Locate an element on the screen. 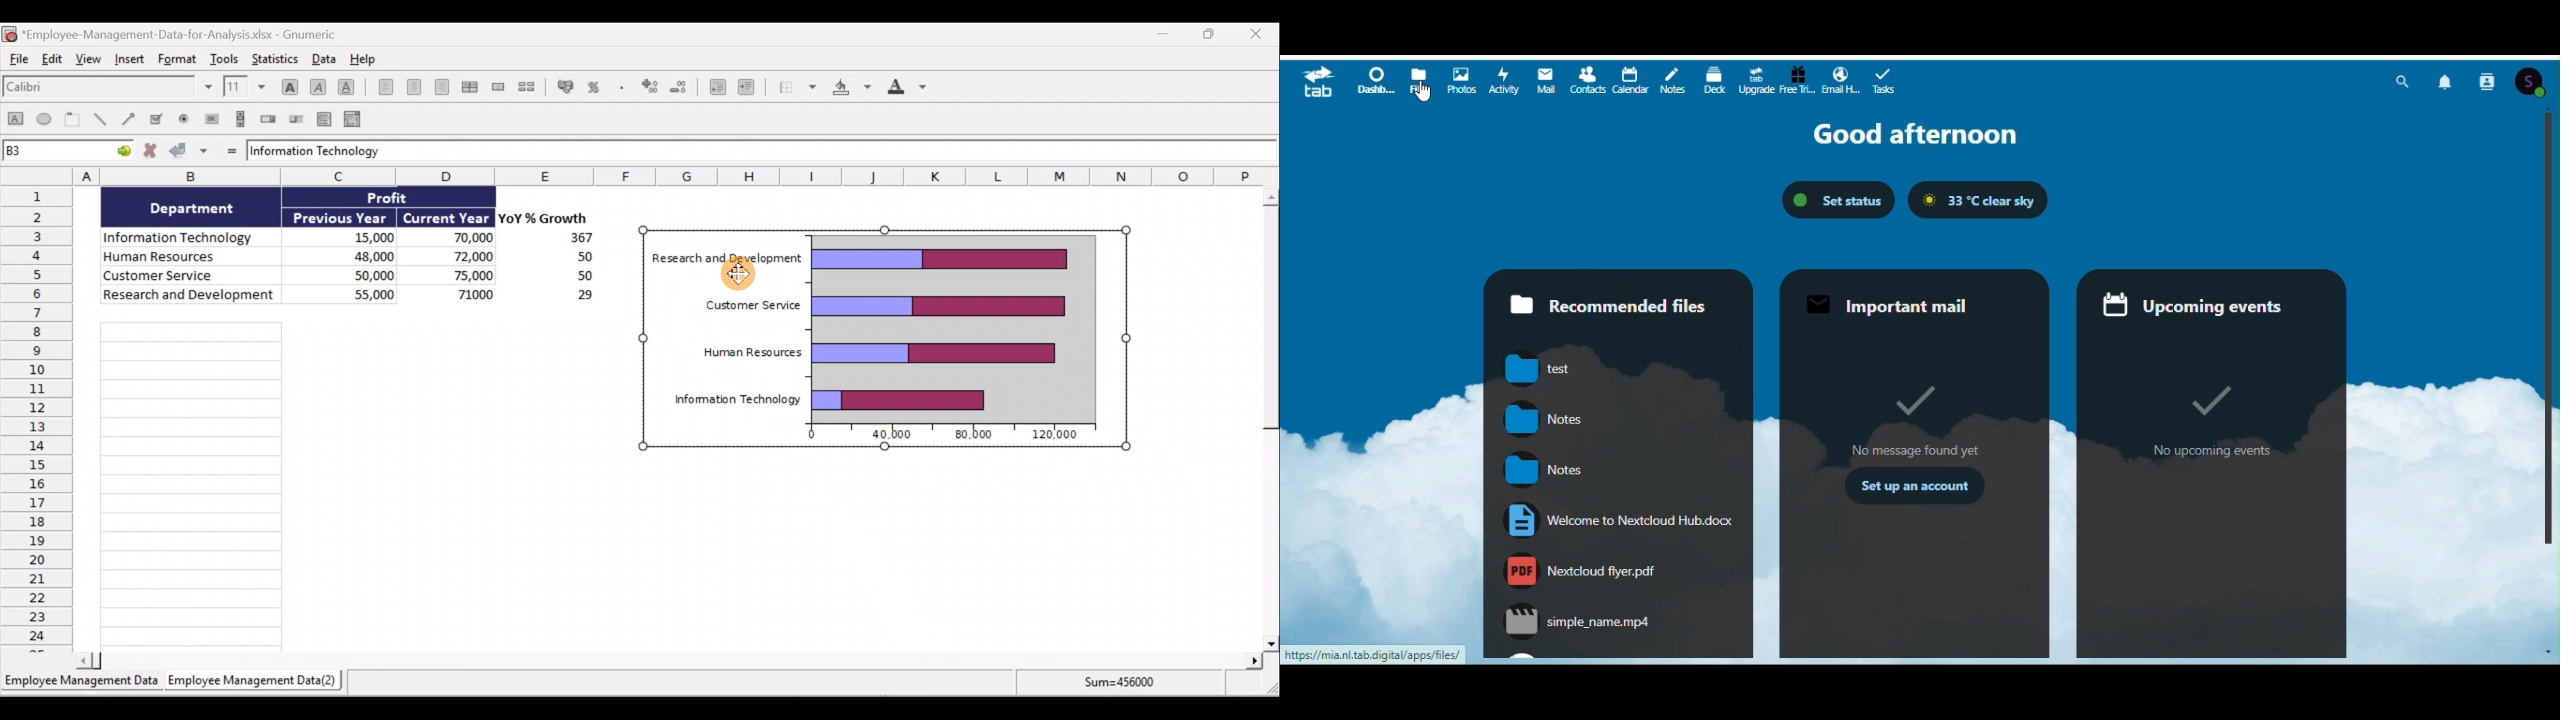 This screenshot has height=728, width=2576. Font name is located at coordinates (109, 88).